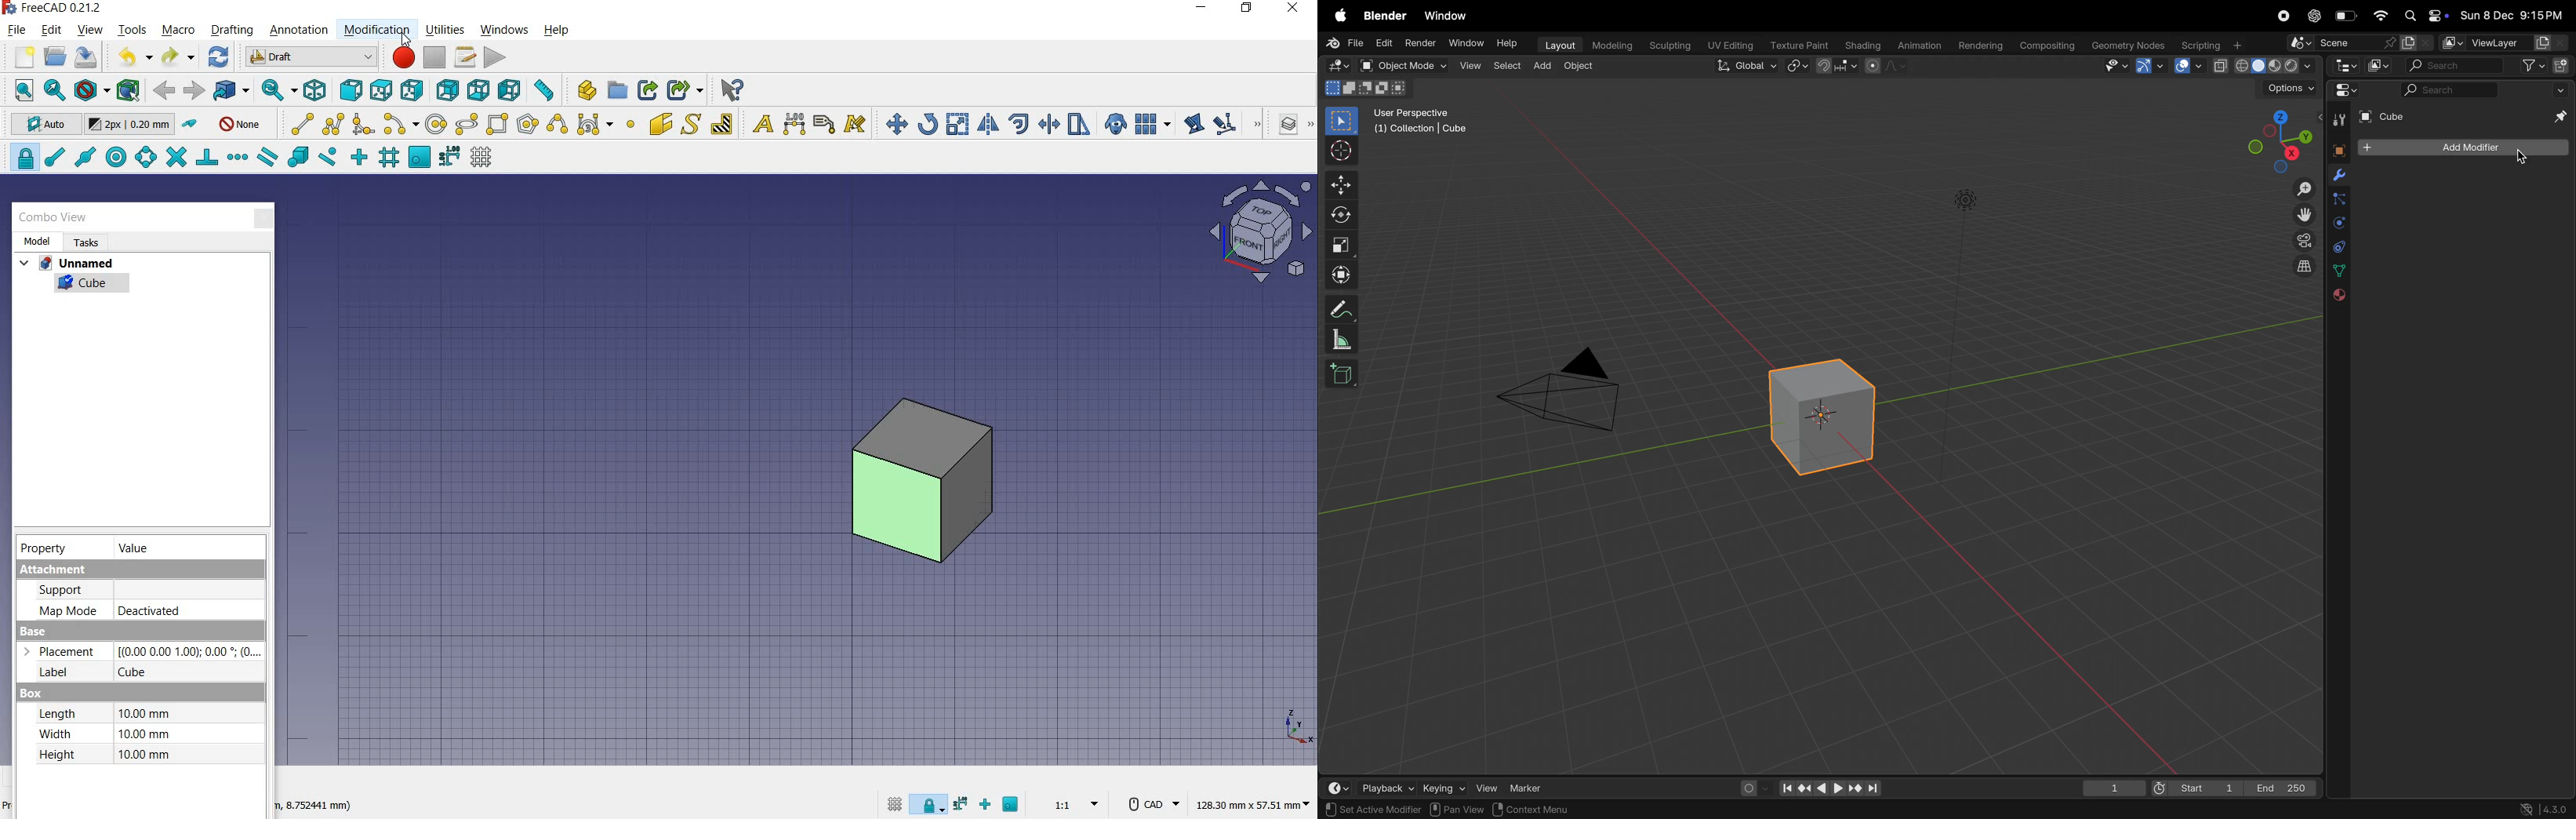 The image size is (2576, 840). What do you see at coordinates (1732, 44) in the screenshot?
I see `uv editing` at bounding box center [1732, 44].